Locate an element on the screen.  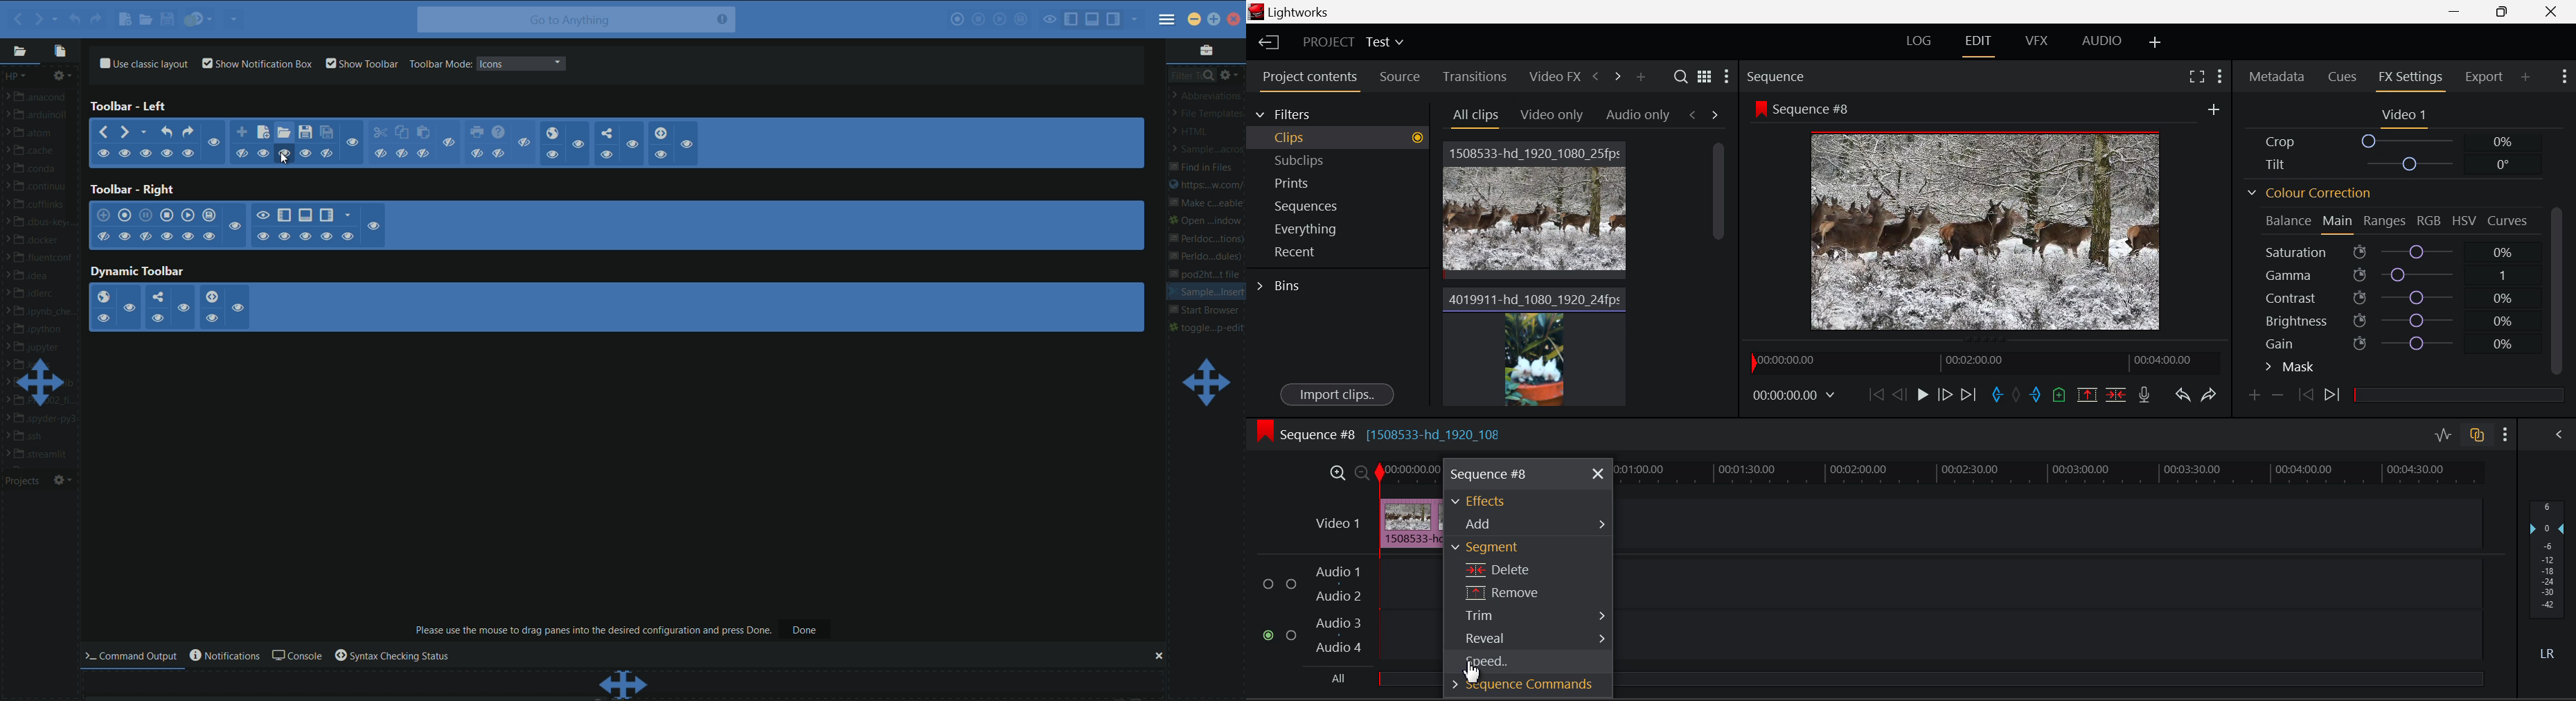
strat browser is located at coordinates (1205, 311).